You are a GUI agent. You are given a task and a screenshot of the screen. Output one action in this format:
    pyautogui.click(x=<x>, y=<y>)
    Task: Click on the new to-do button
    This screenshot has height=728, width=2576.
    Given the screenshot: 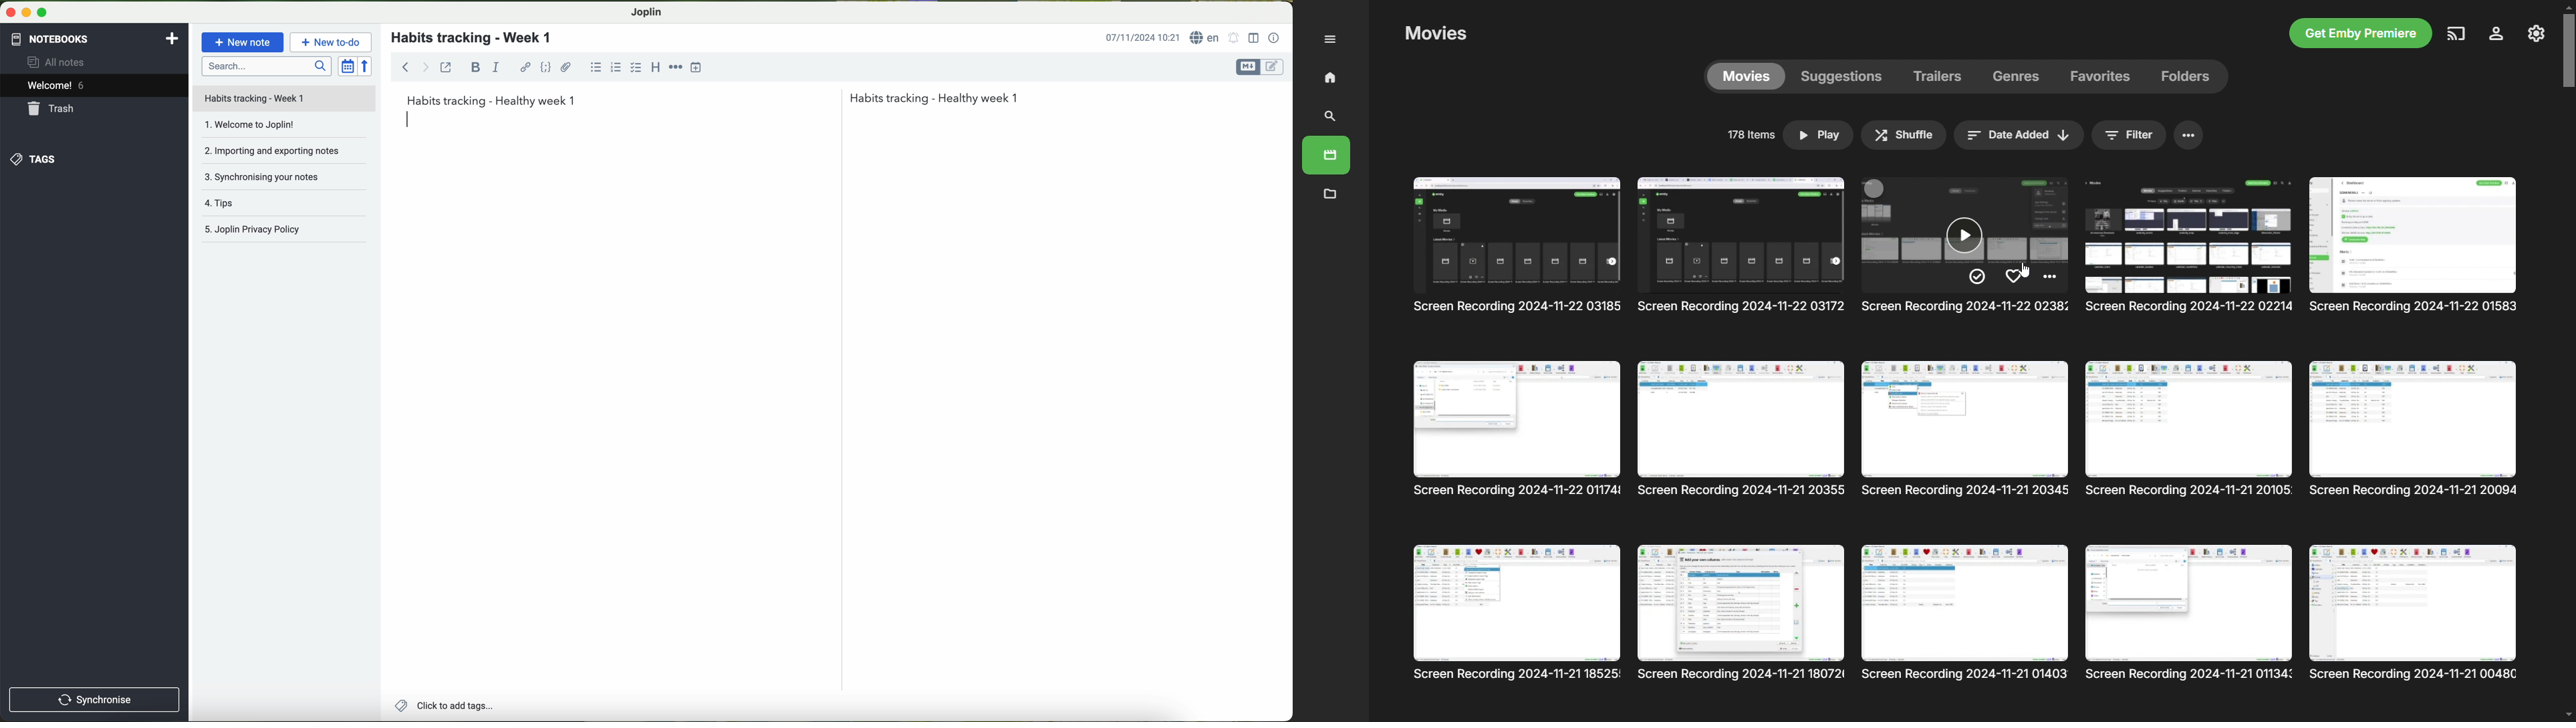 What is the action you would take?
    pyautogui.click(x=331, y=42)
    